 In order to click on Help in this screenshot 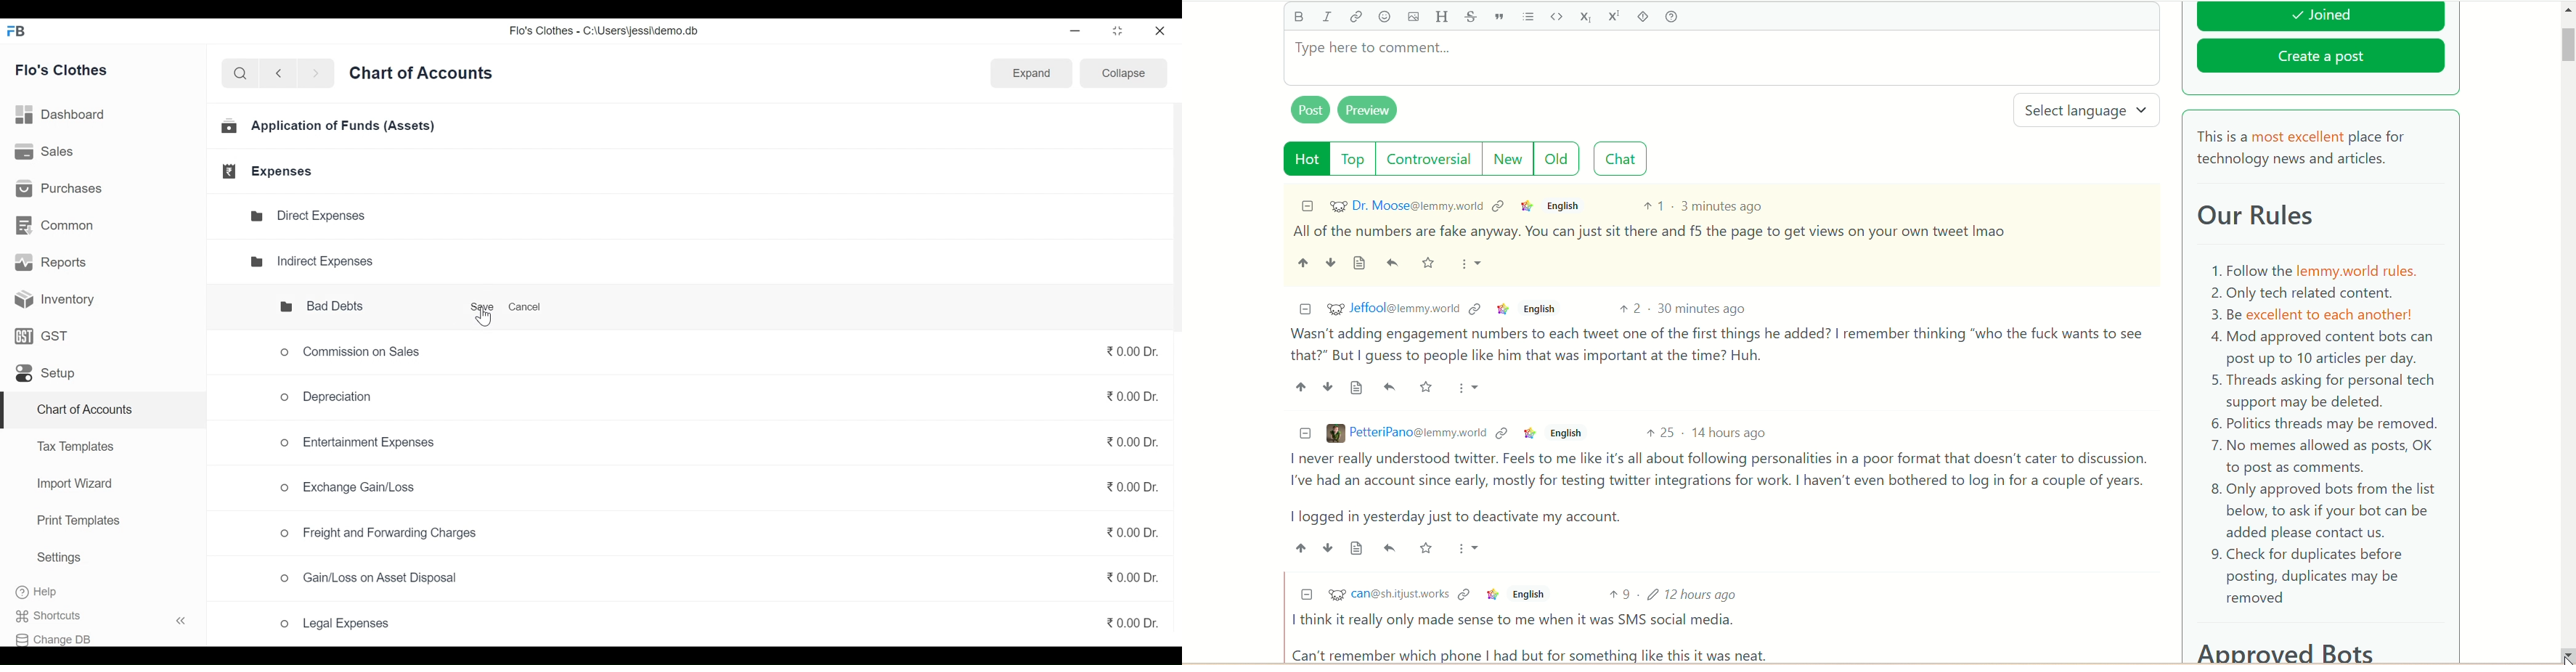, I will do `click(49, 592)`.